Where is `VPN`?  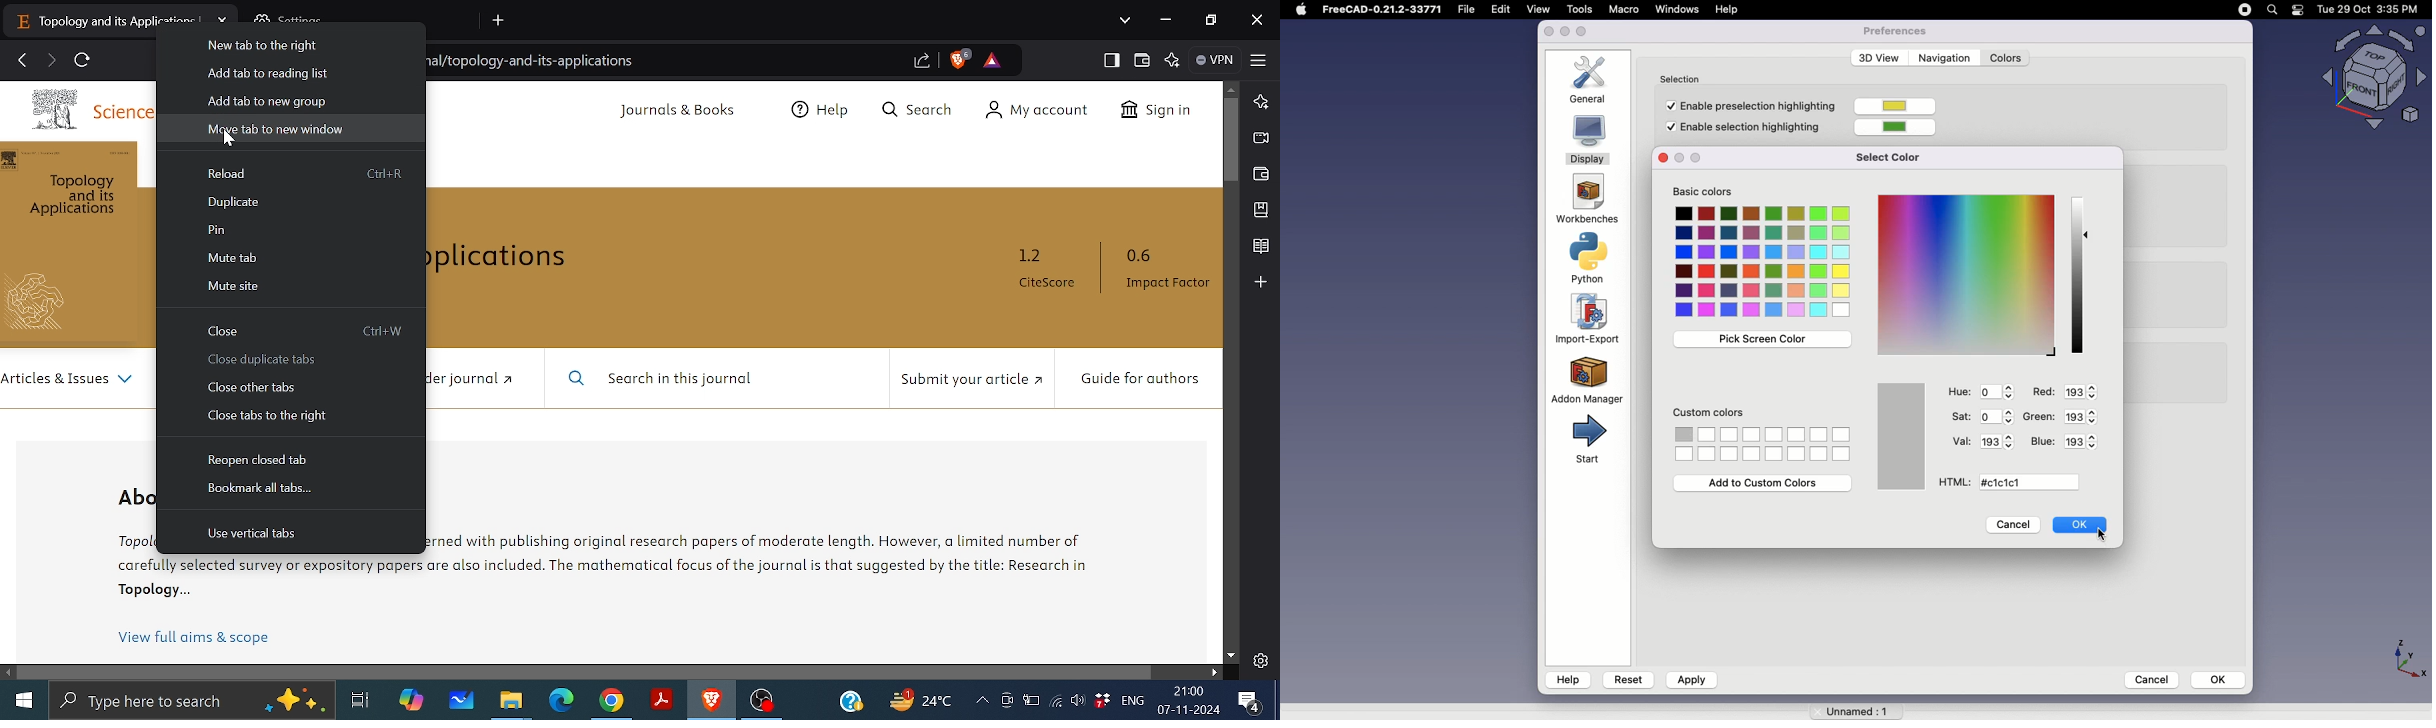
VPN is located at coordinates (1214, 60).